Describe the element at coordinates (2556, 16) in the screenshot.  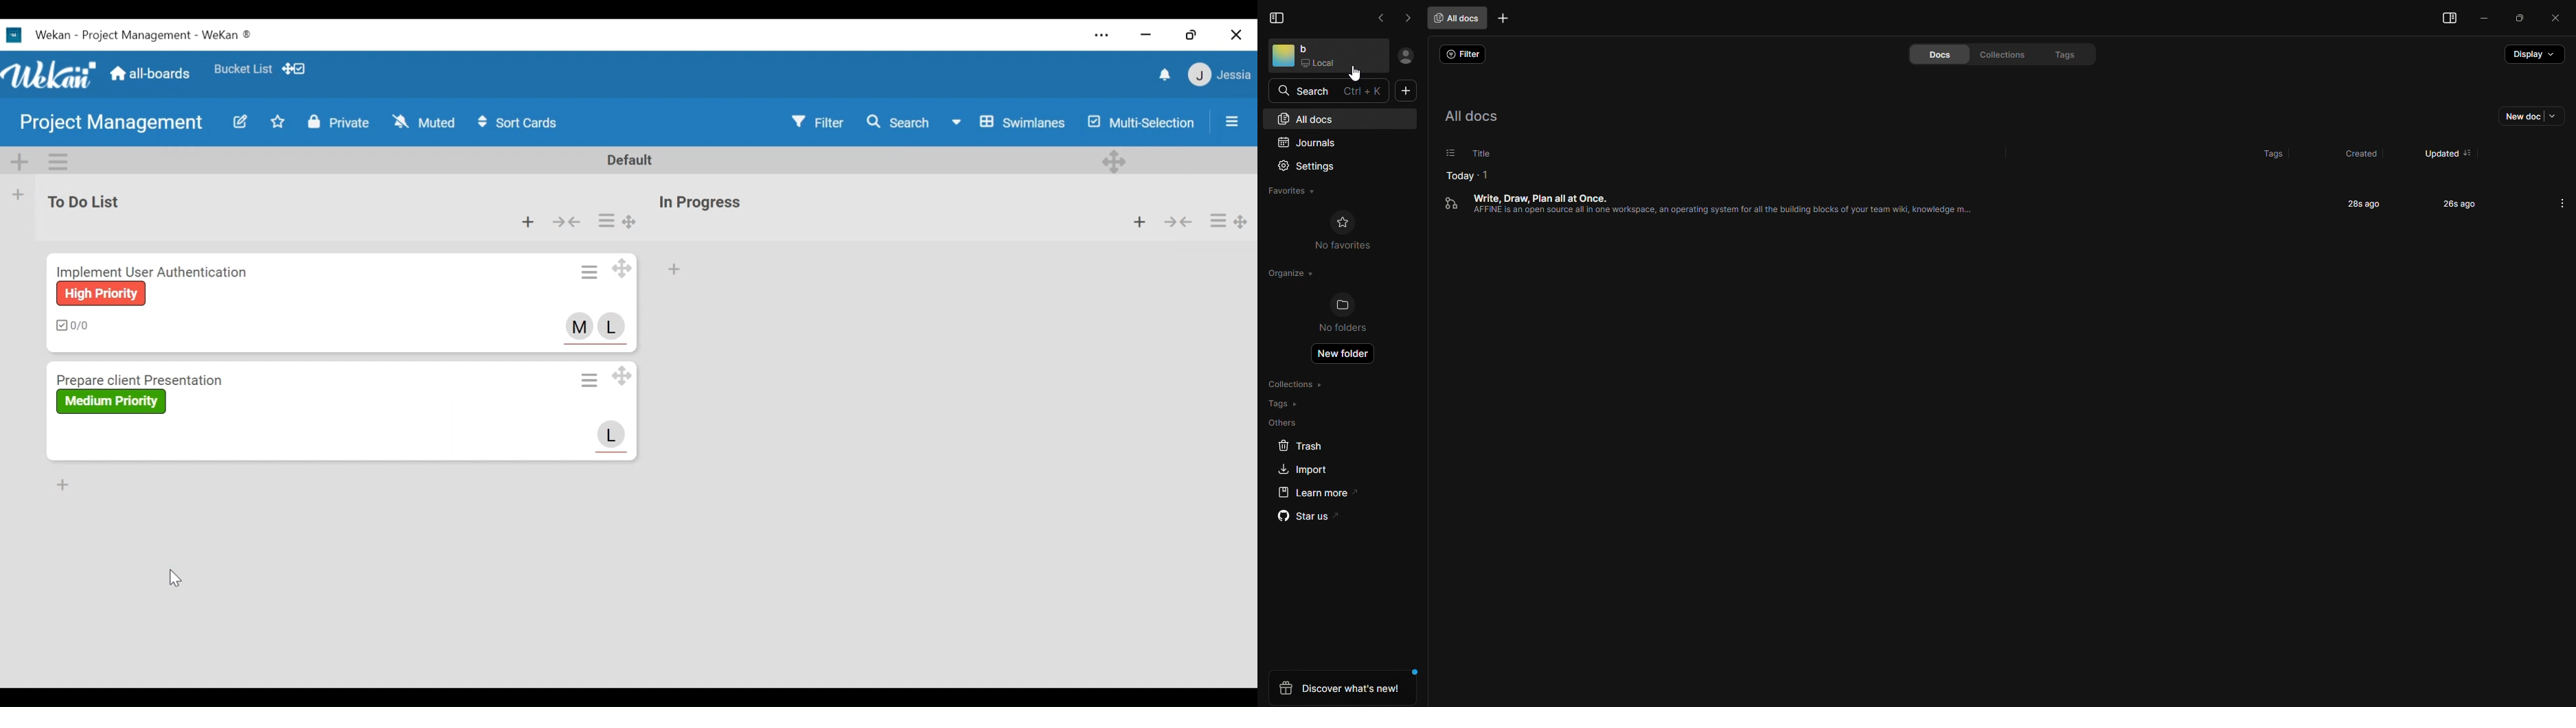
I see `close` at that location.